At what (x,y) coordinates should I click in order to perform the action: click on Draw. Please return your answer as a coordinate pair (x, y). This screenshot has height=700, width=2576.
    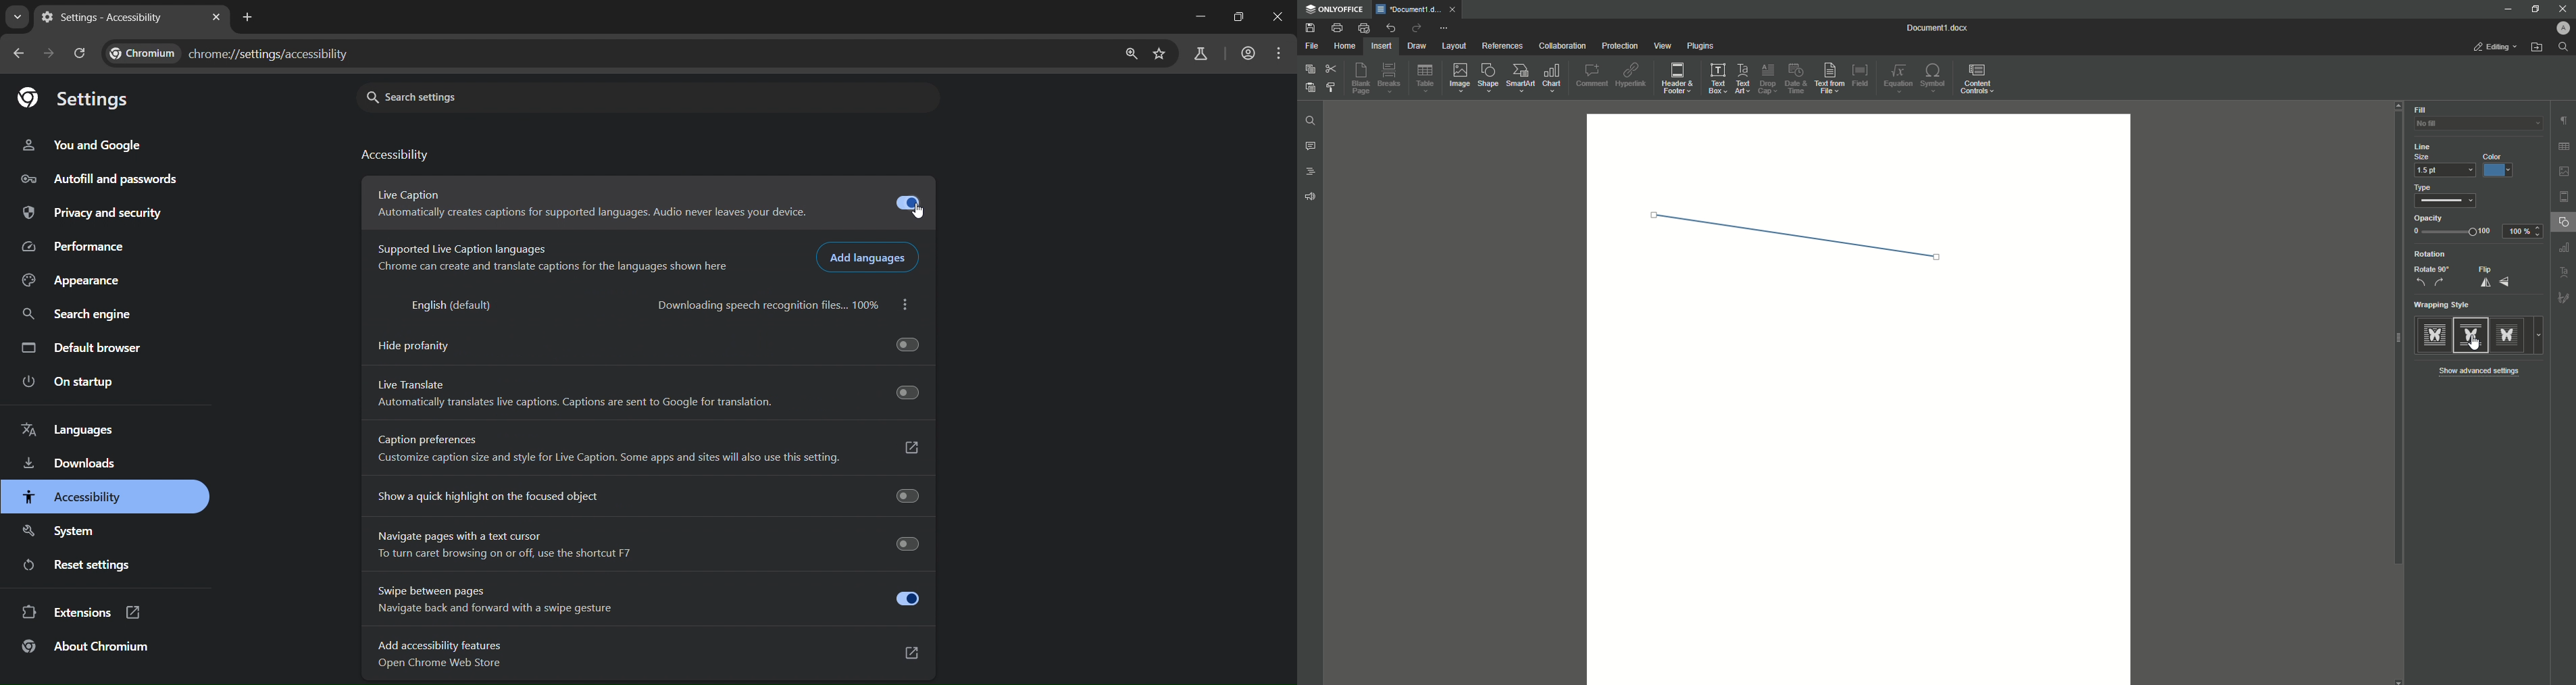
    Looking at the image, I should click on (1416, 47).